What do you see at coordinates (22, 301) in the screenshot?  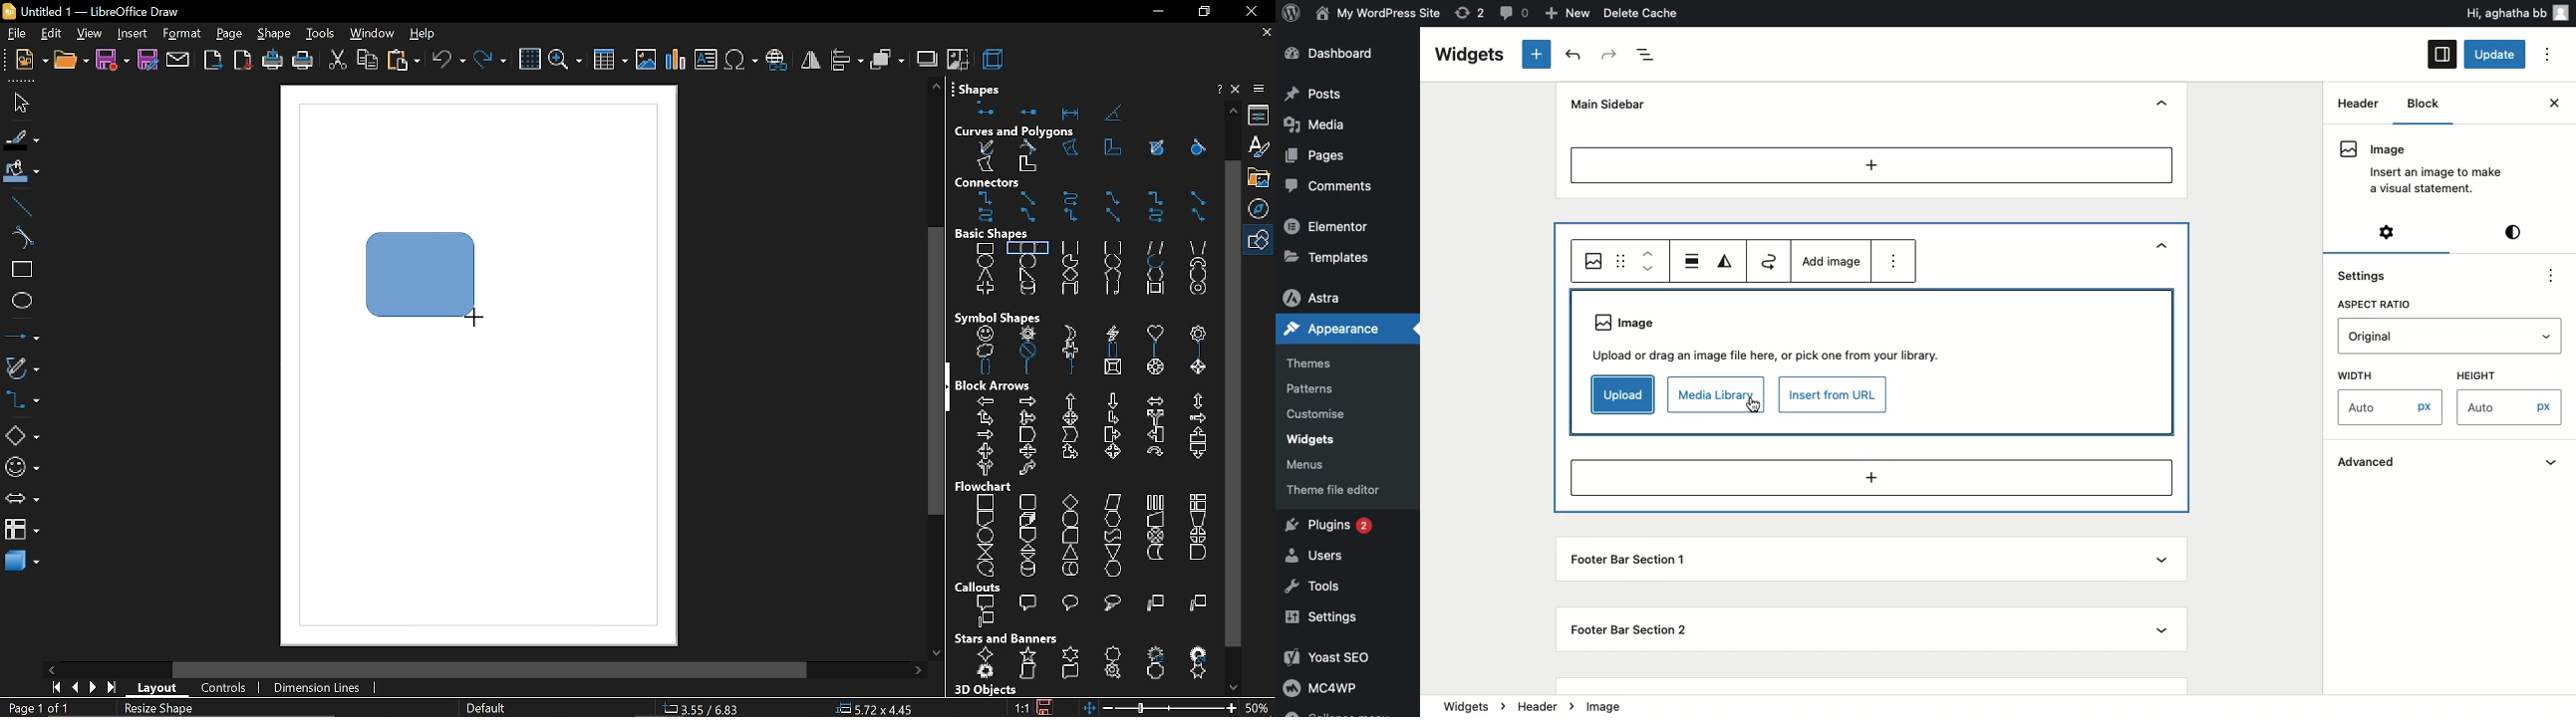 I see `ellipse` at bounding box center [22, 301].